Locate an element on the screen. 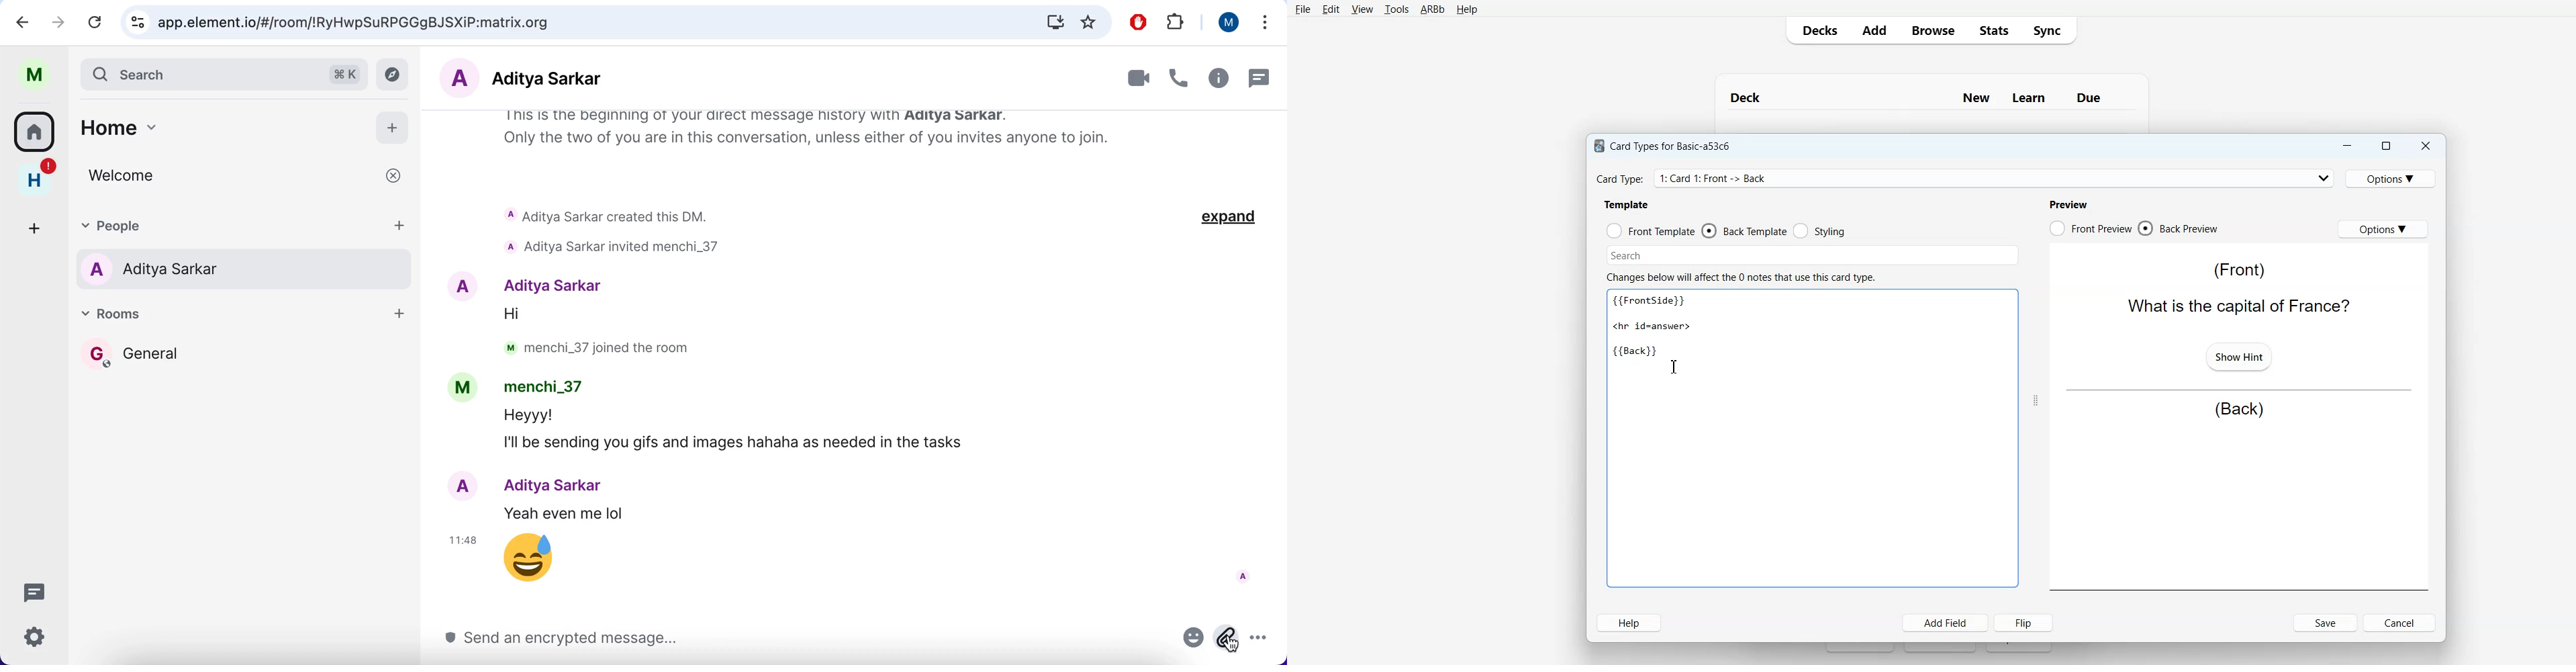 The height and width of the screenshot is (672, 2576). Flip is located at coordinates (2026, 622).